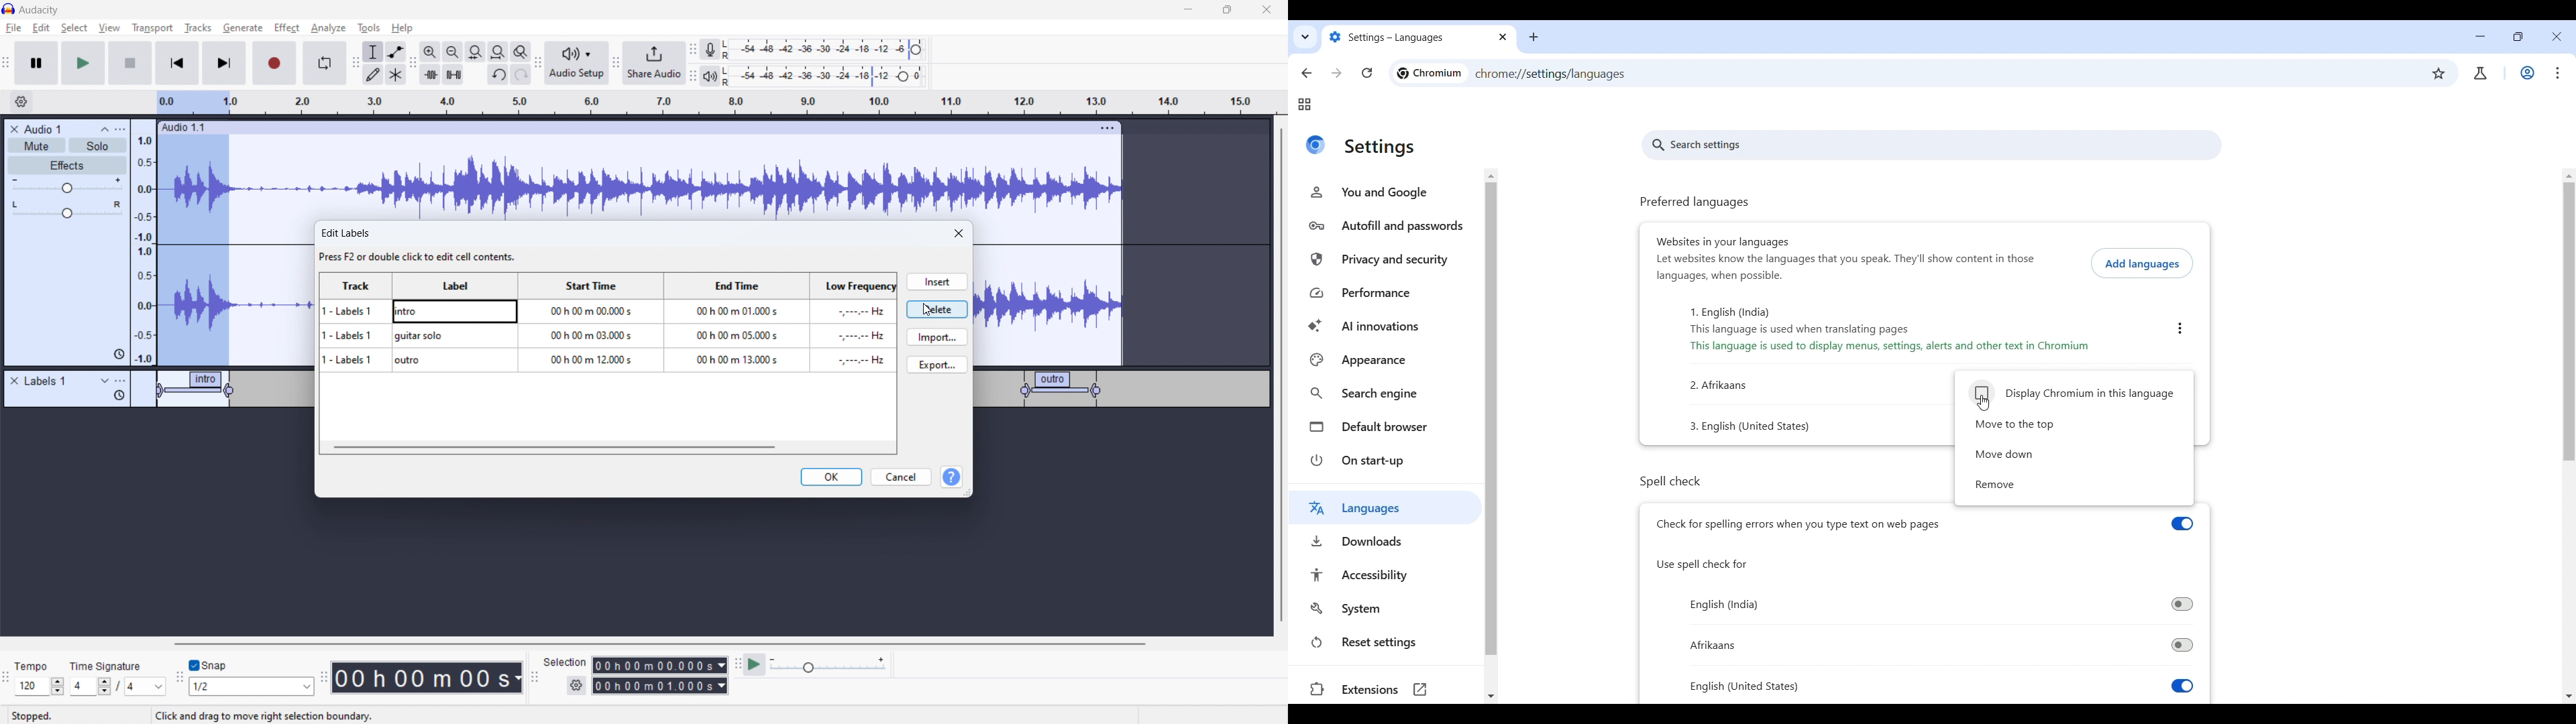  What do you see at coordinates (1941, 687) in the screenshot?
I see `Toggle for spell check in English (US)` at bounding box center [1941, 687].